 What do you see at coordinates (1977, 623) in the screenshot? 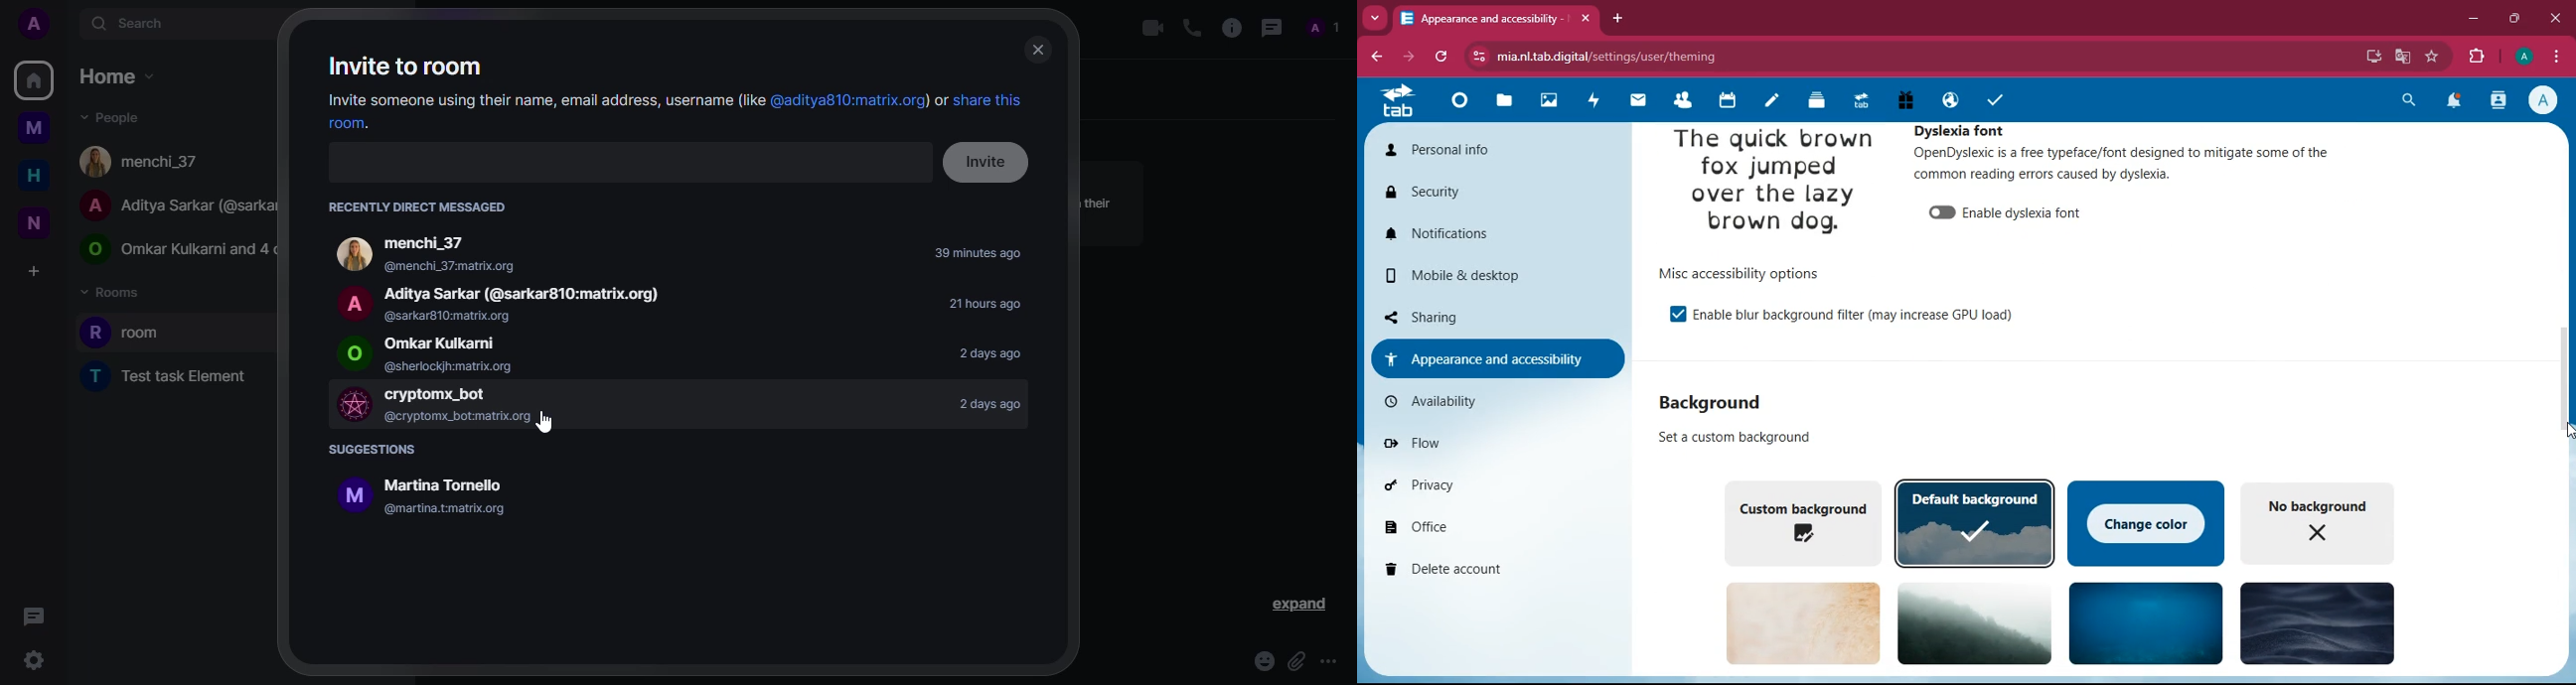
I see `background` at bounding box center [1977, 623].